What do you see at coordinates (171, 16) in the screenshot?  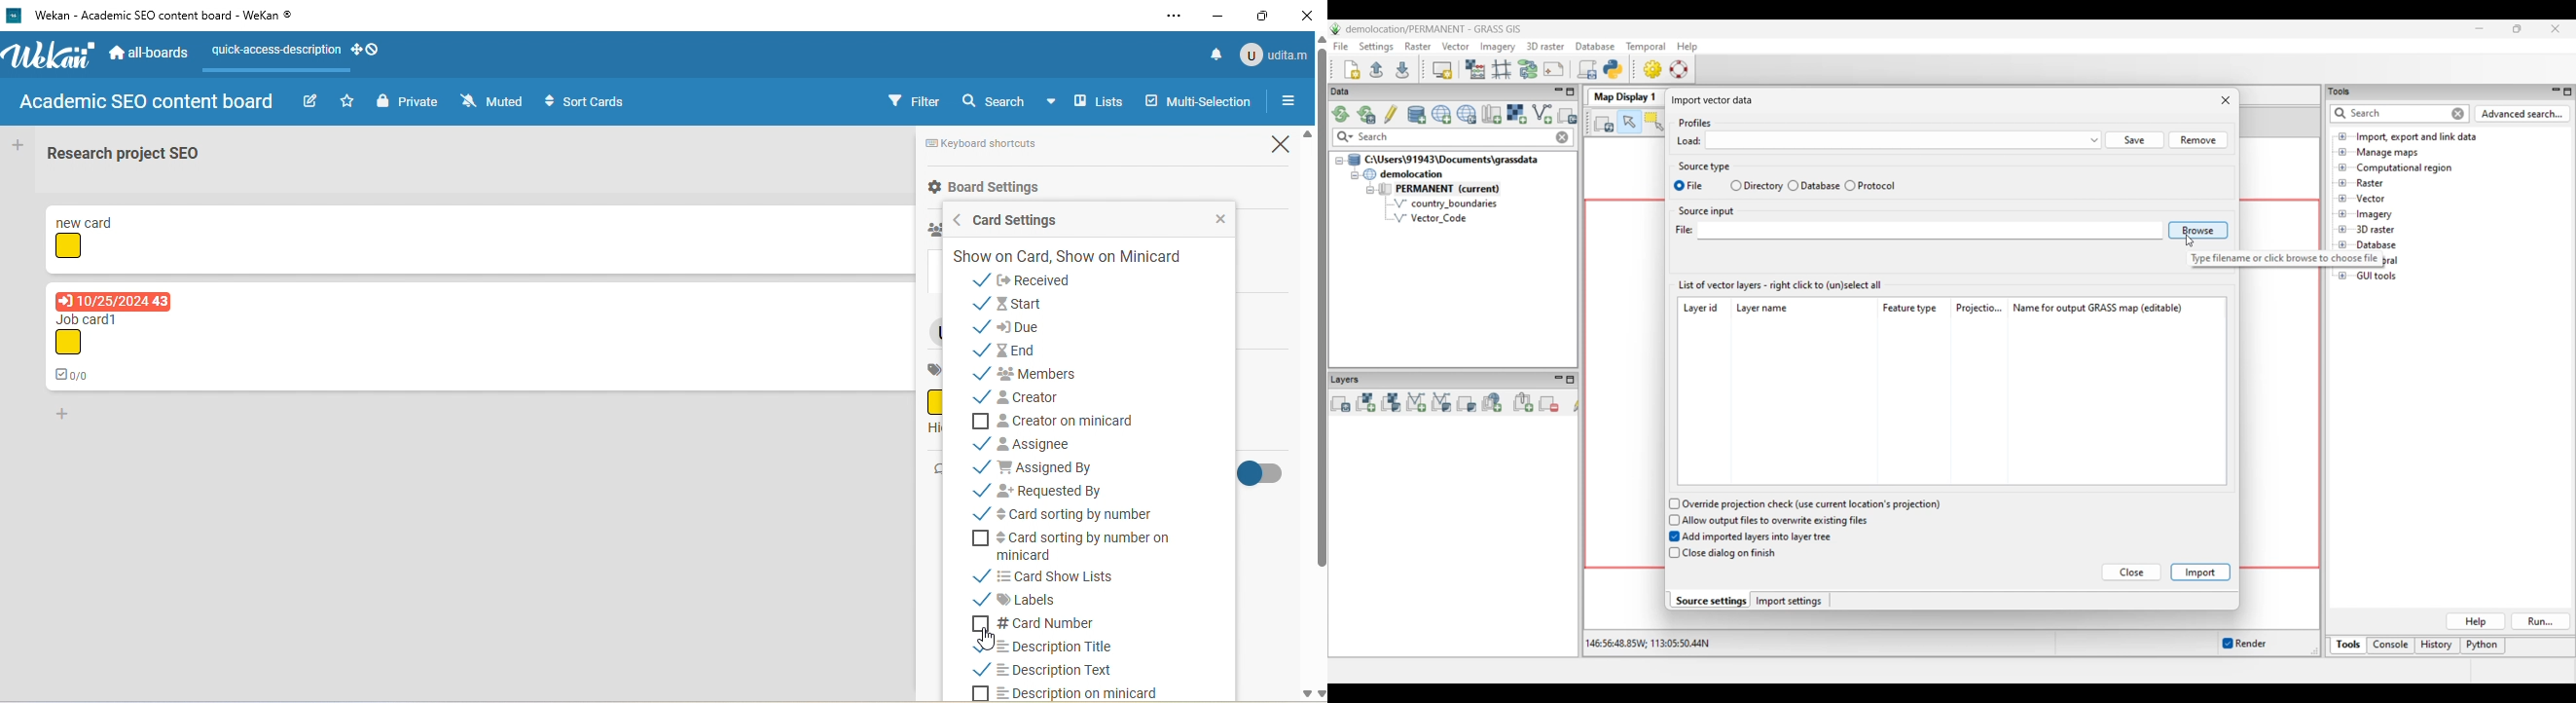 I see `‘Wekan - Academic SEO content board - WeKan ©` at bounding box center [171, 16].